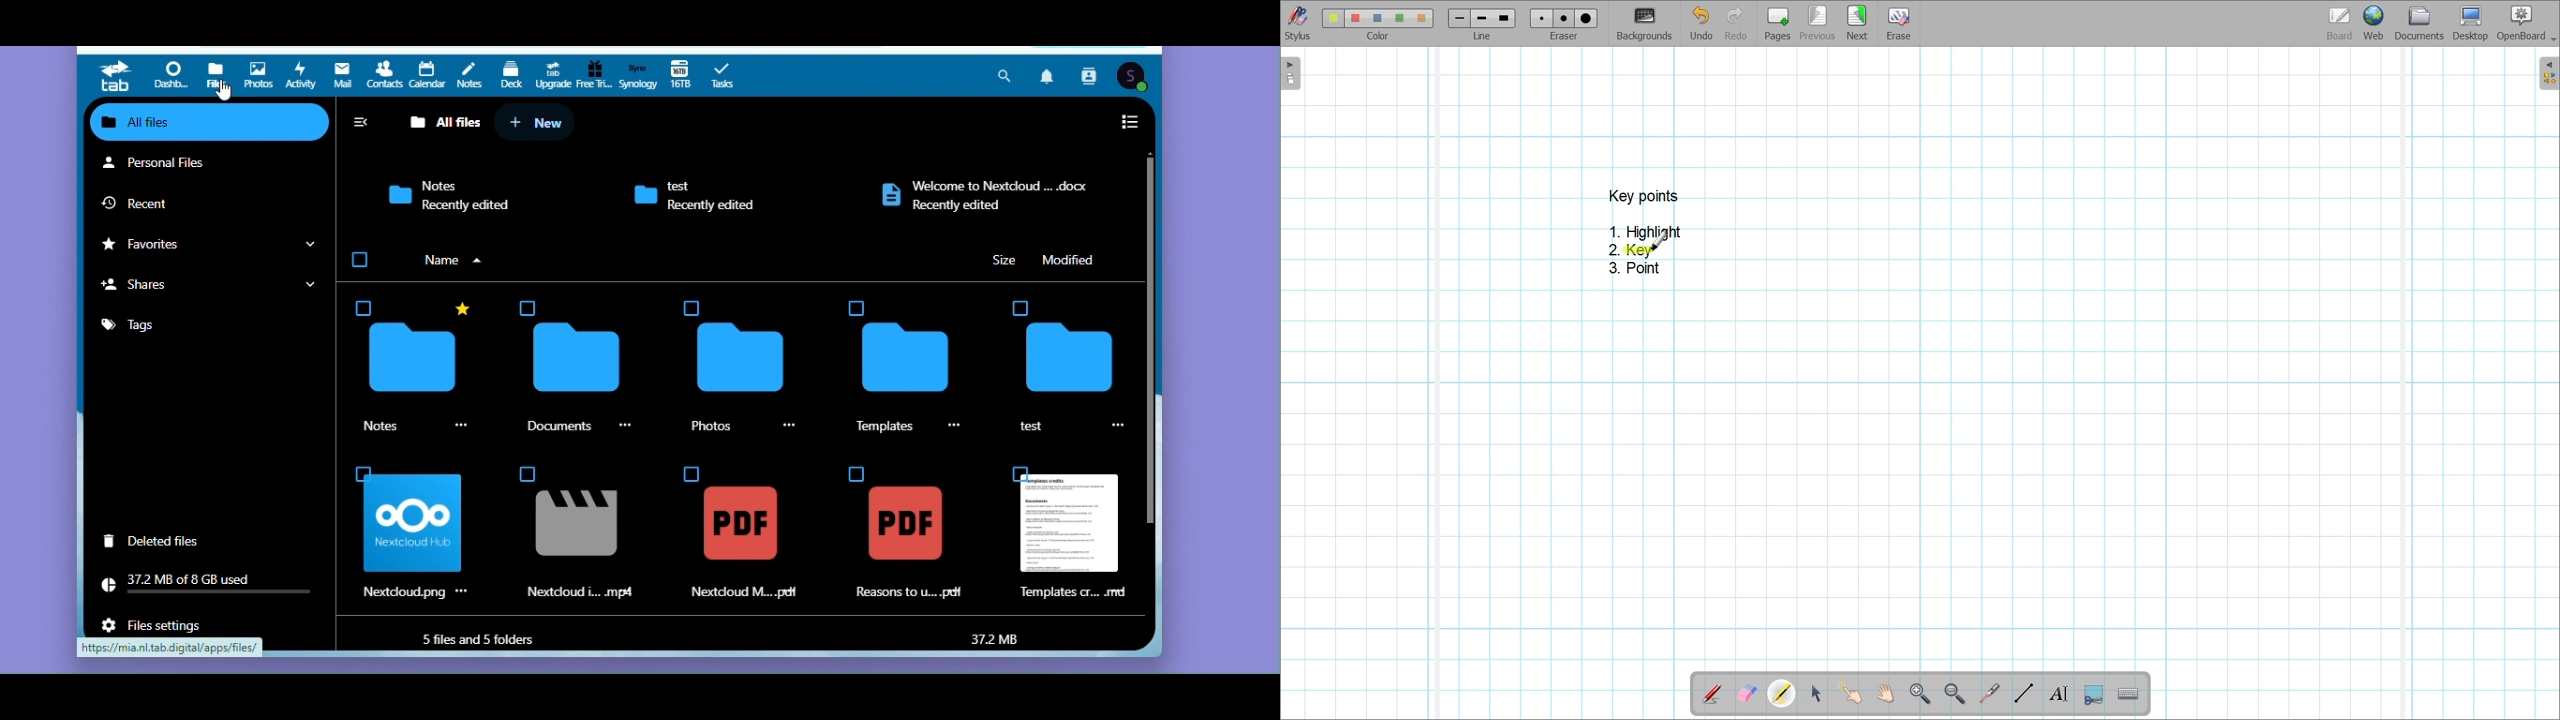 This screenshot has height=728, width=2576. What do you see at coordinates (1587, 18) in the screenshot?
I see `eraser 3` at bounding box center [1587, 18].